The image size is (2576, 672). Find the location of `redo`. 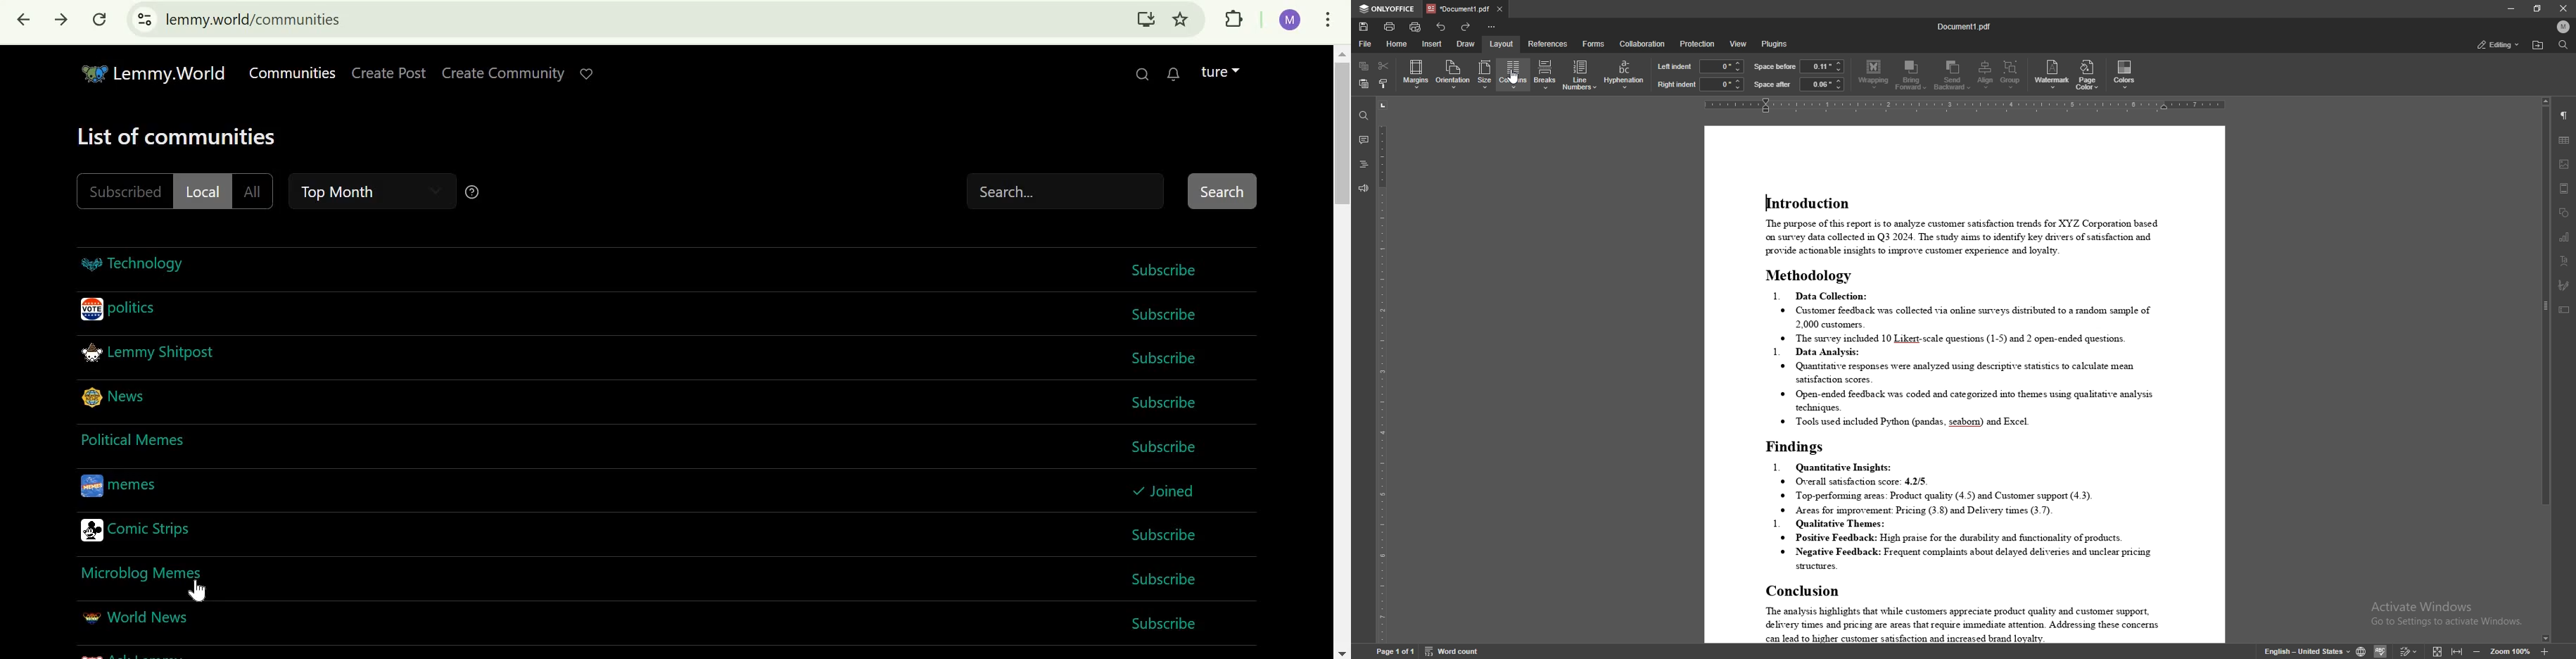

redo is located at coordinates (1466, 26).